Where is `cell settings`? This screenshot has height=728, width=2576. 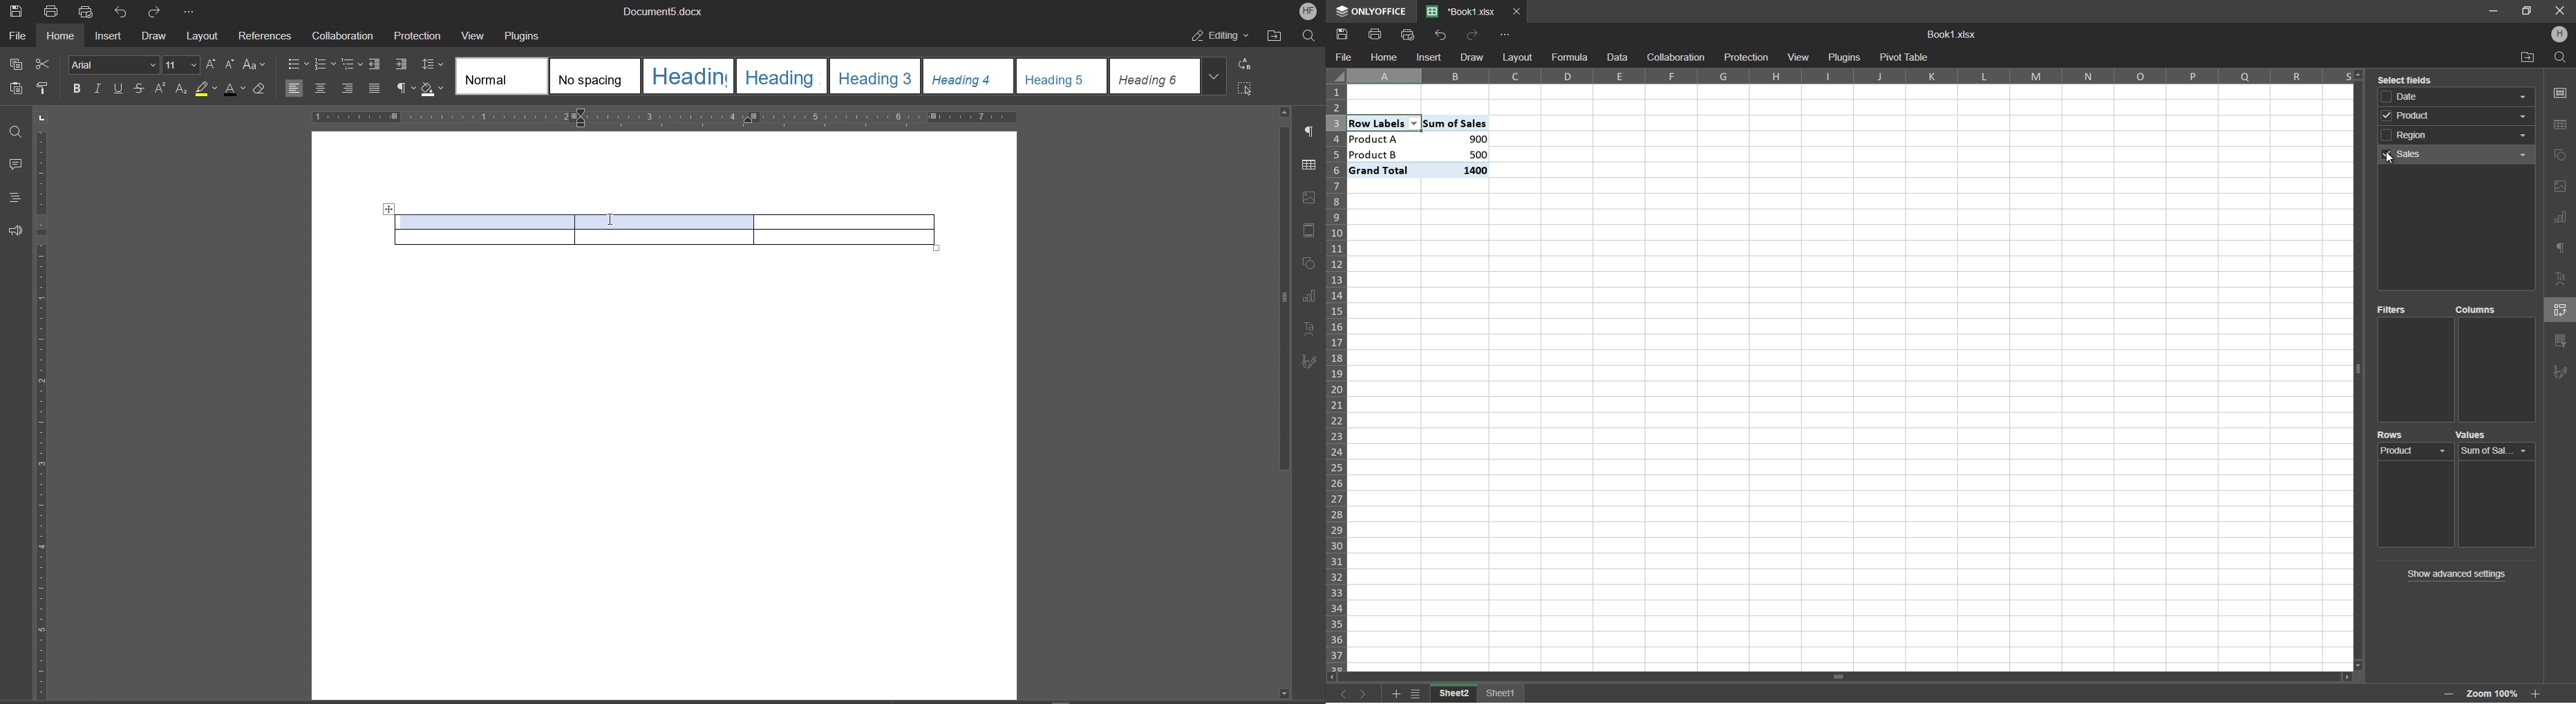 cell settings is located at coordinates (2560, 93).